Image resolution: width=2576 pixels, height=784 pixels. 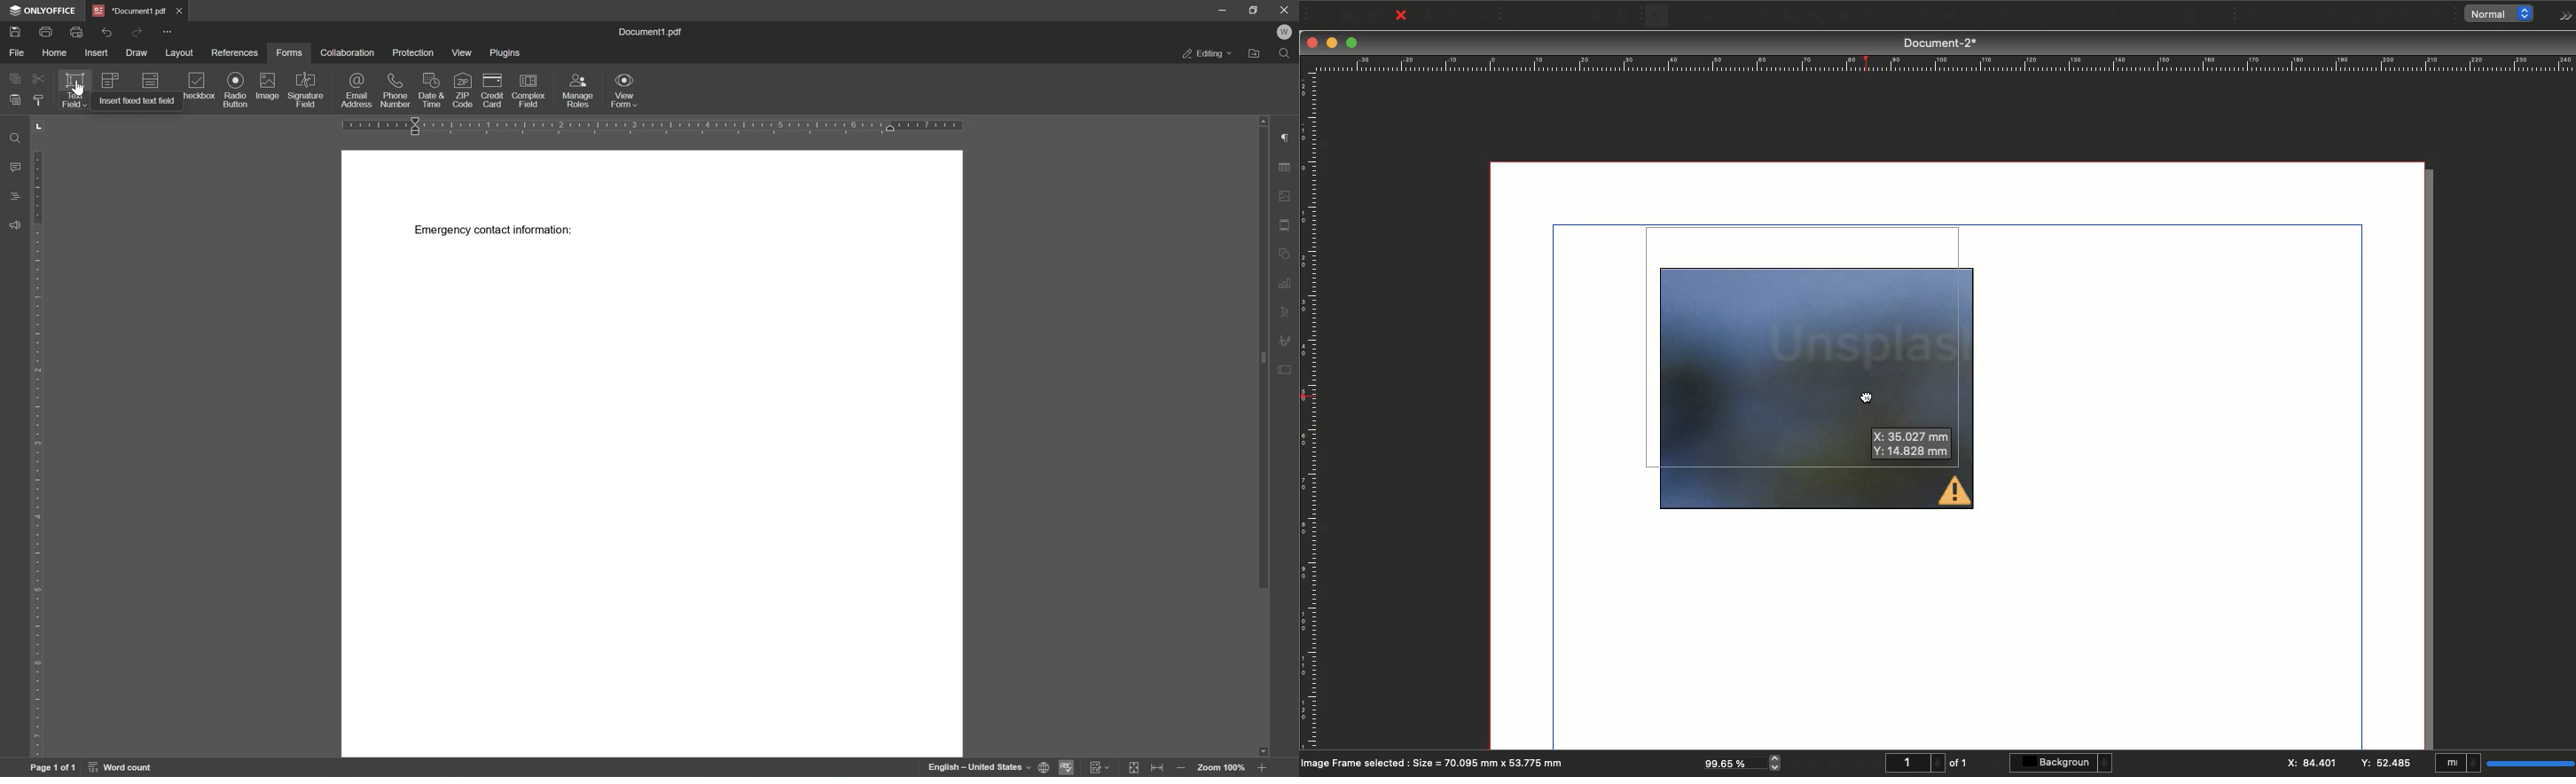 What do you see at coordinates (1778, 762) in the screenshot?
I see `zoom in and out` at bounding box center [1778, 762].